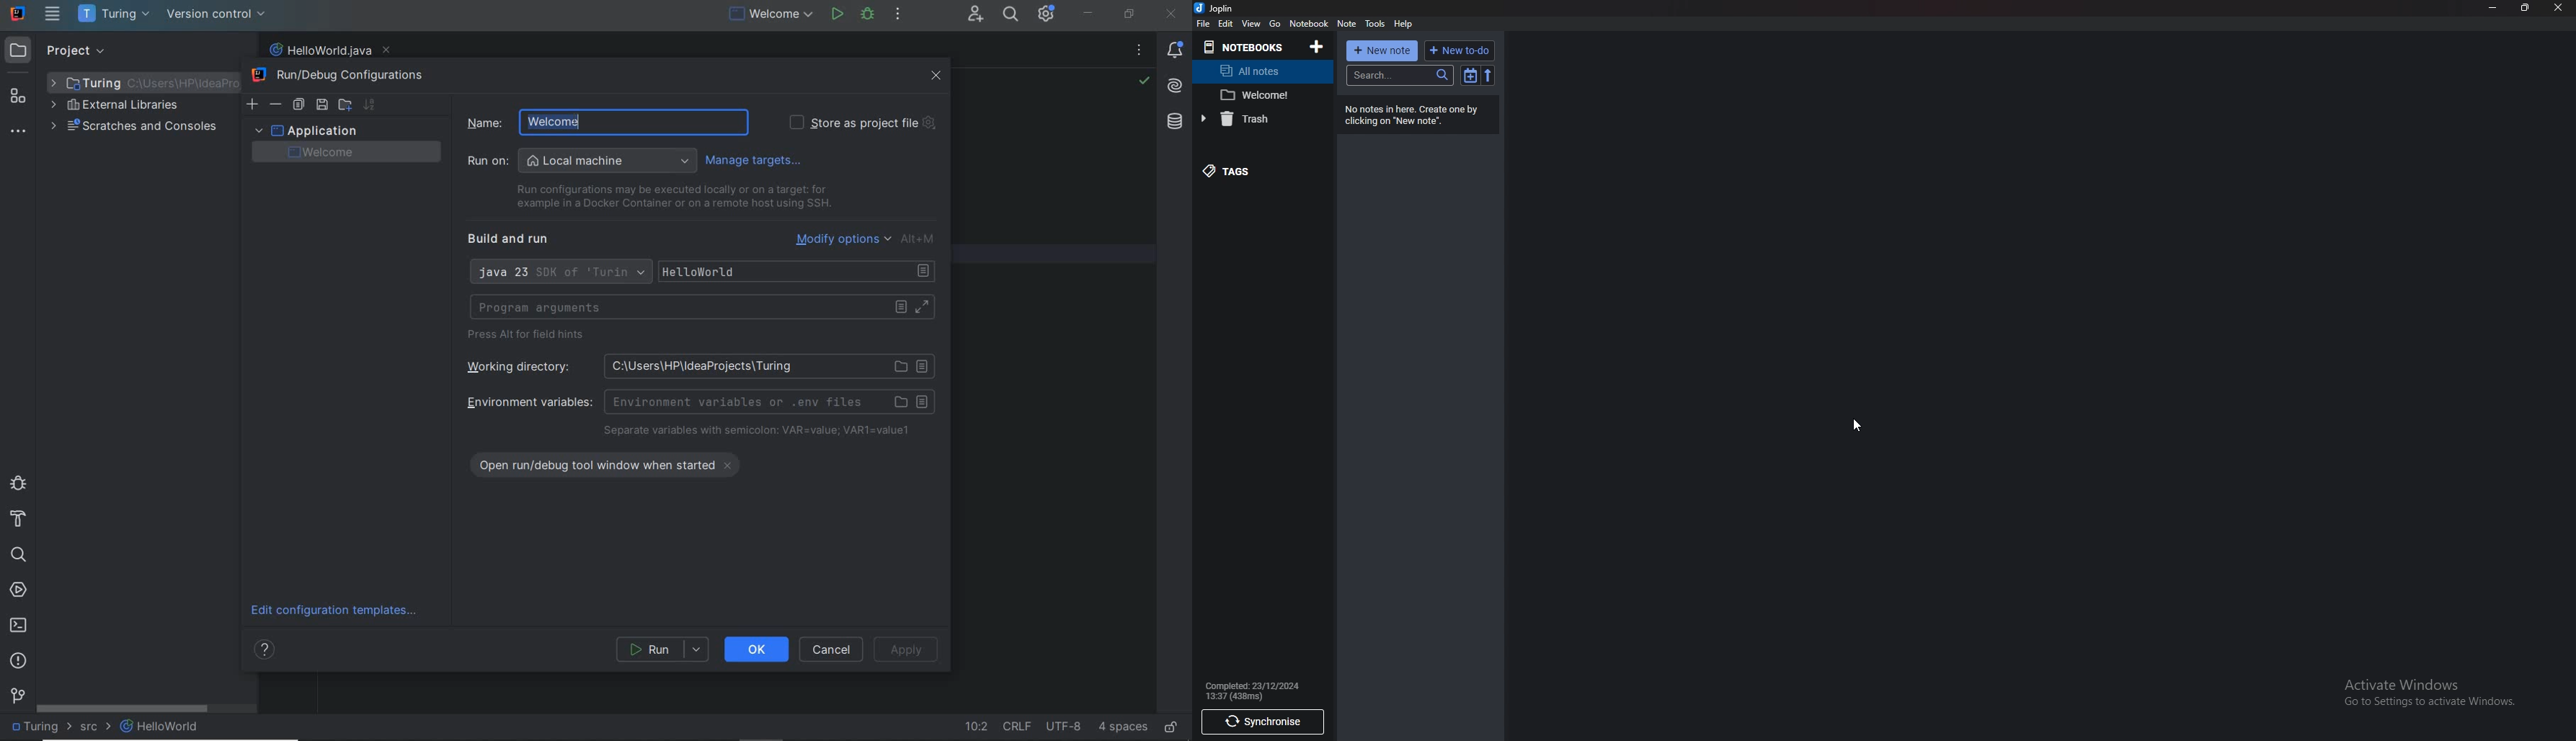 This screenshot has width=2576, height=756. What do you see at coordinates (582, 161) in the screenshot?
I see `Run On` at bounding box center [582, 161].